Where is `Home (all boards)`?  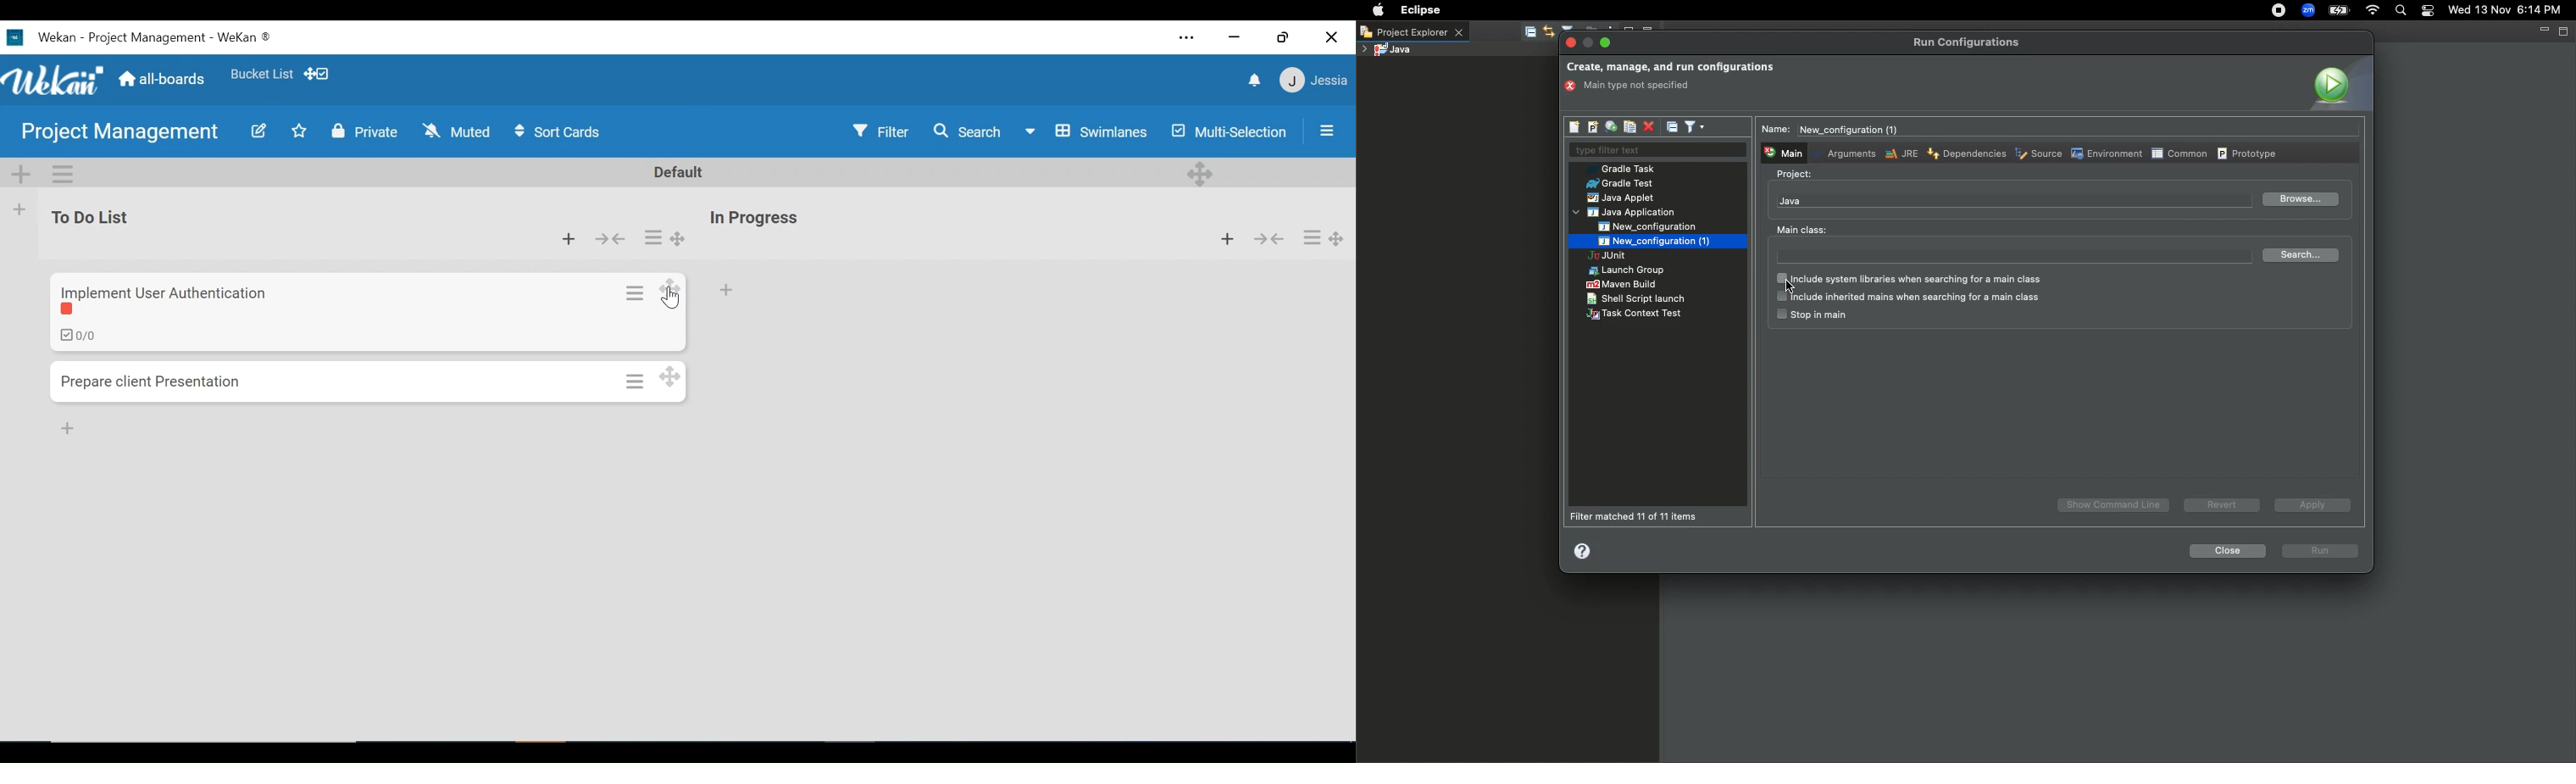
Home (all boards) is located at coordinates (162, 80).